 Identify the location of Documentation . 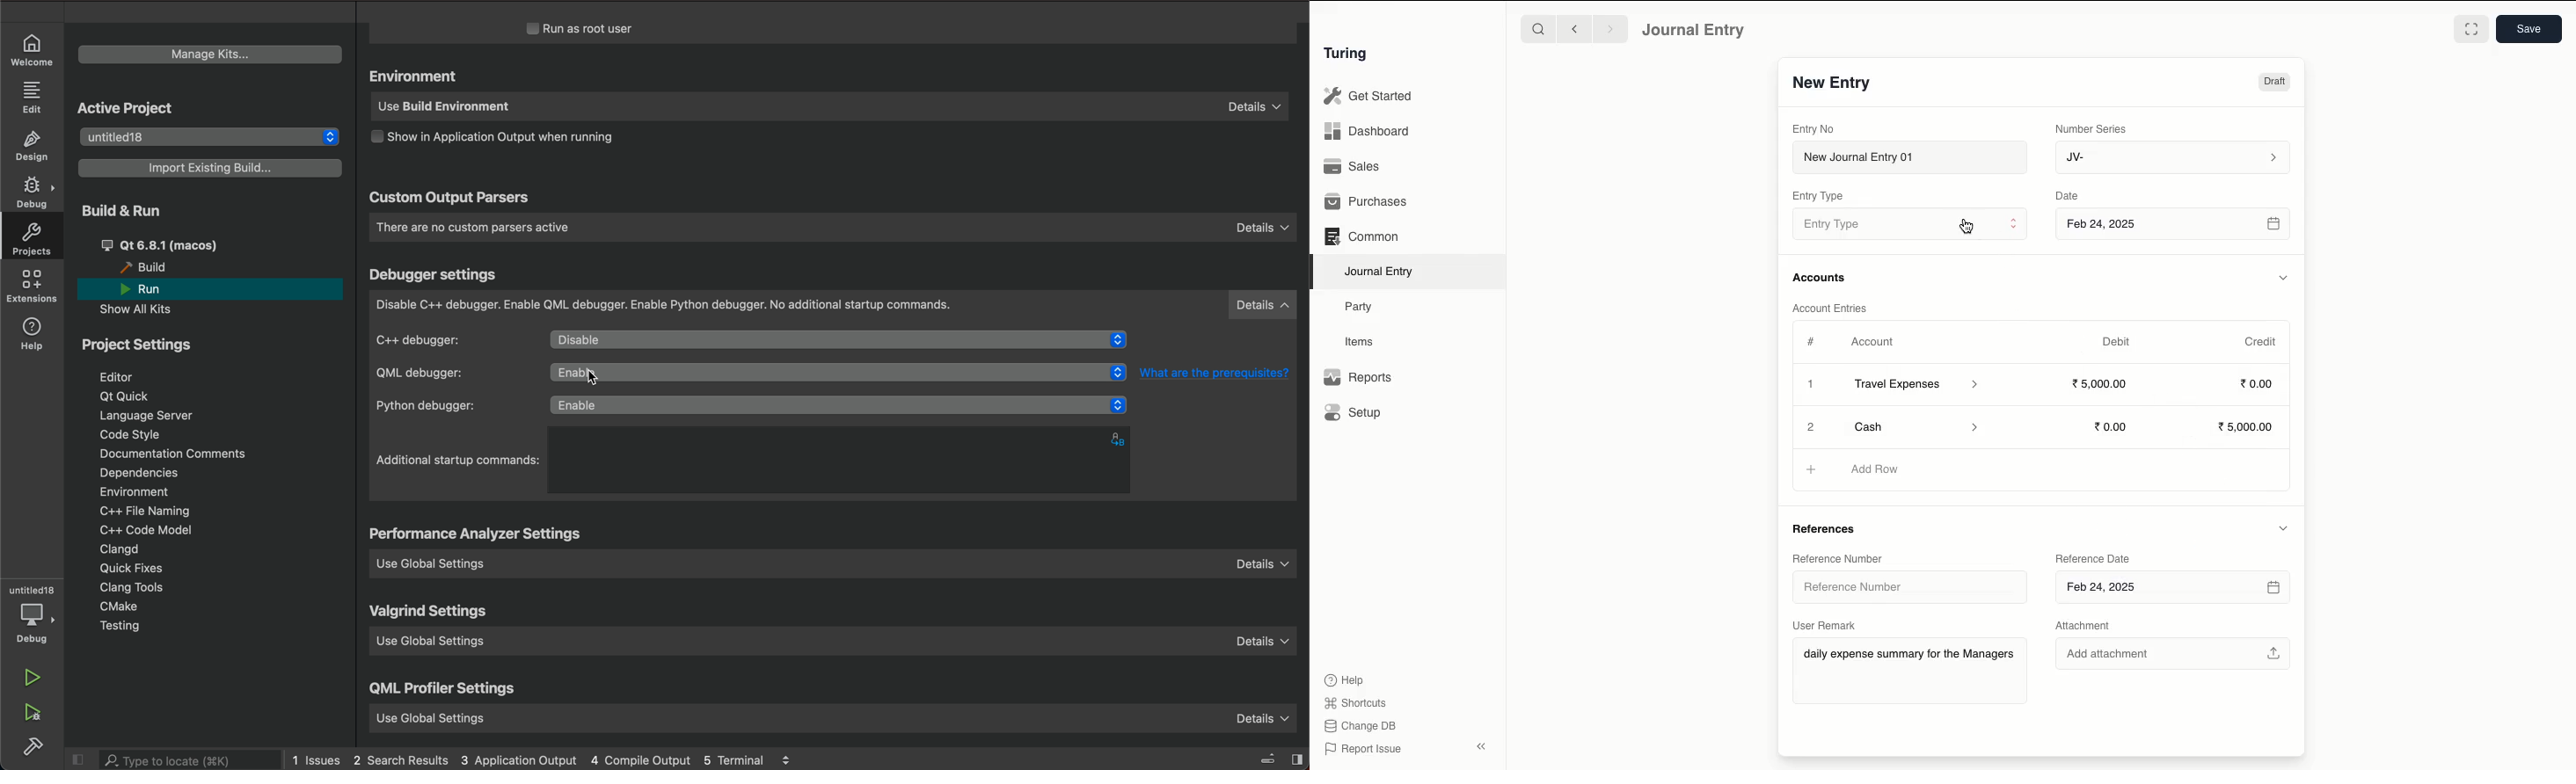
(185, 455).